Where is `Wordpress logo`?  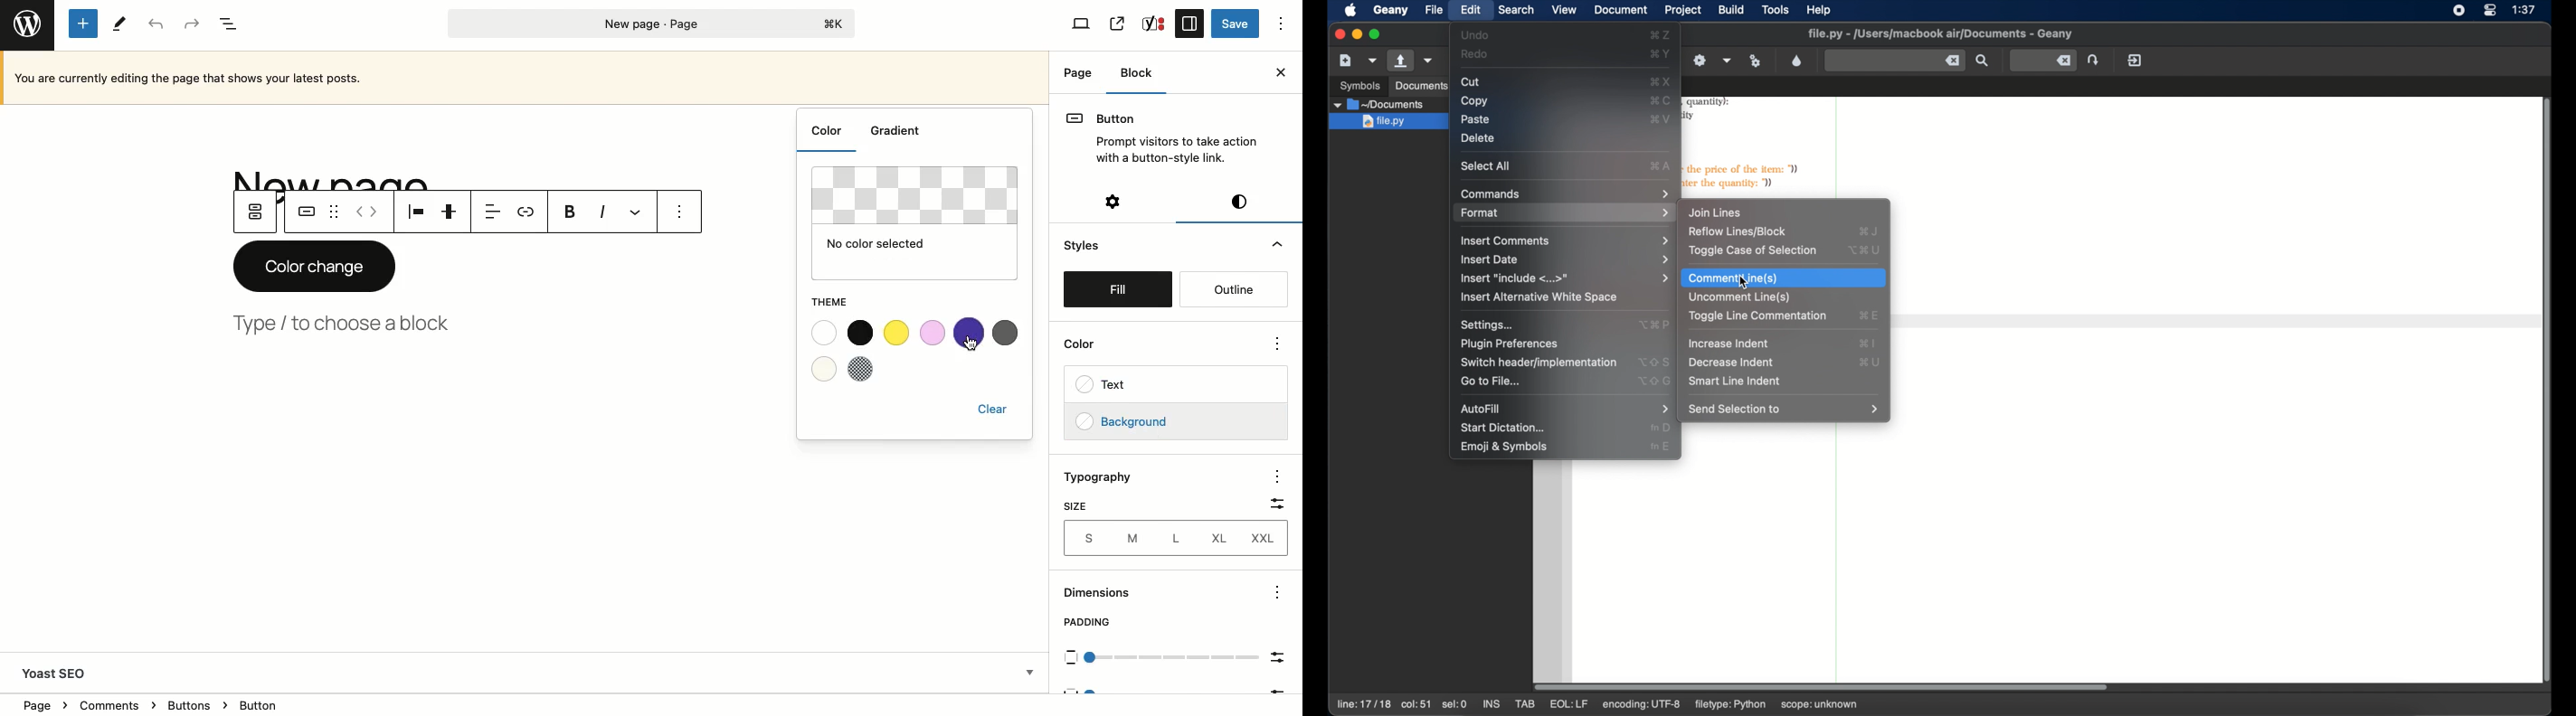 Wordpress logo is located at coordinates (27, 24).